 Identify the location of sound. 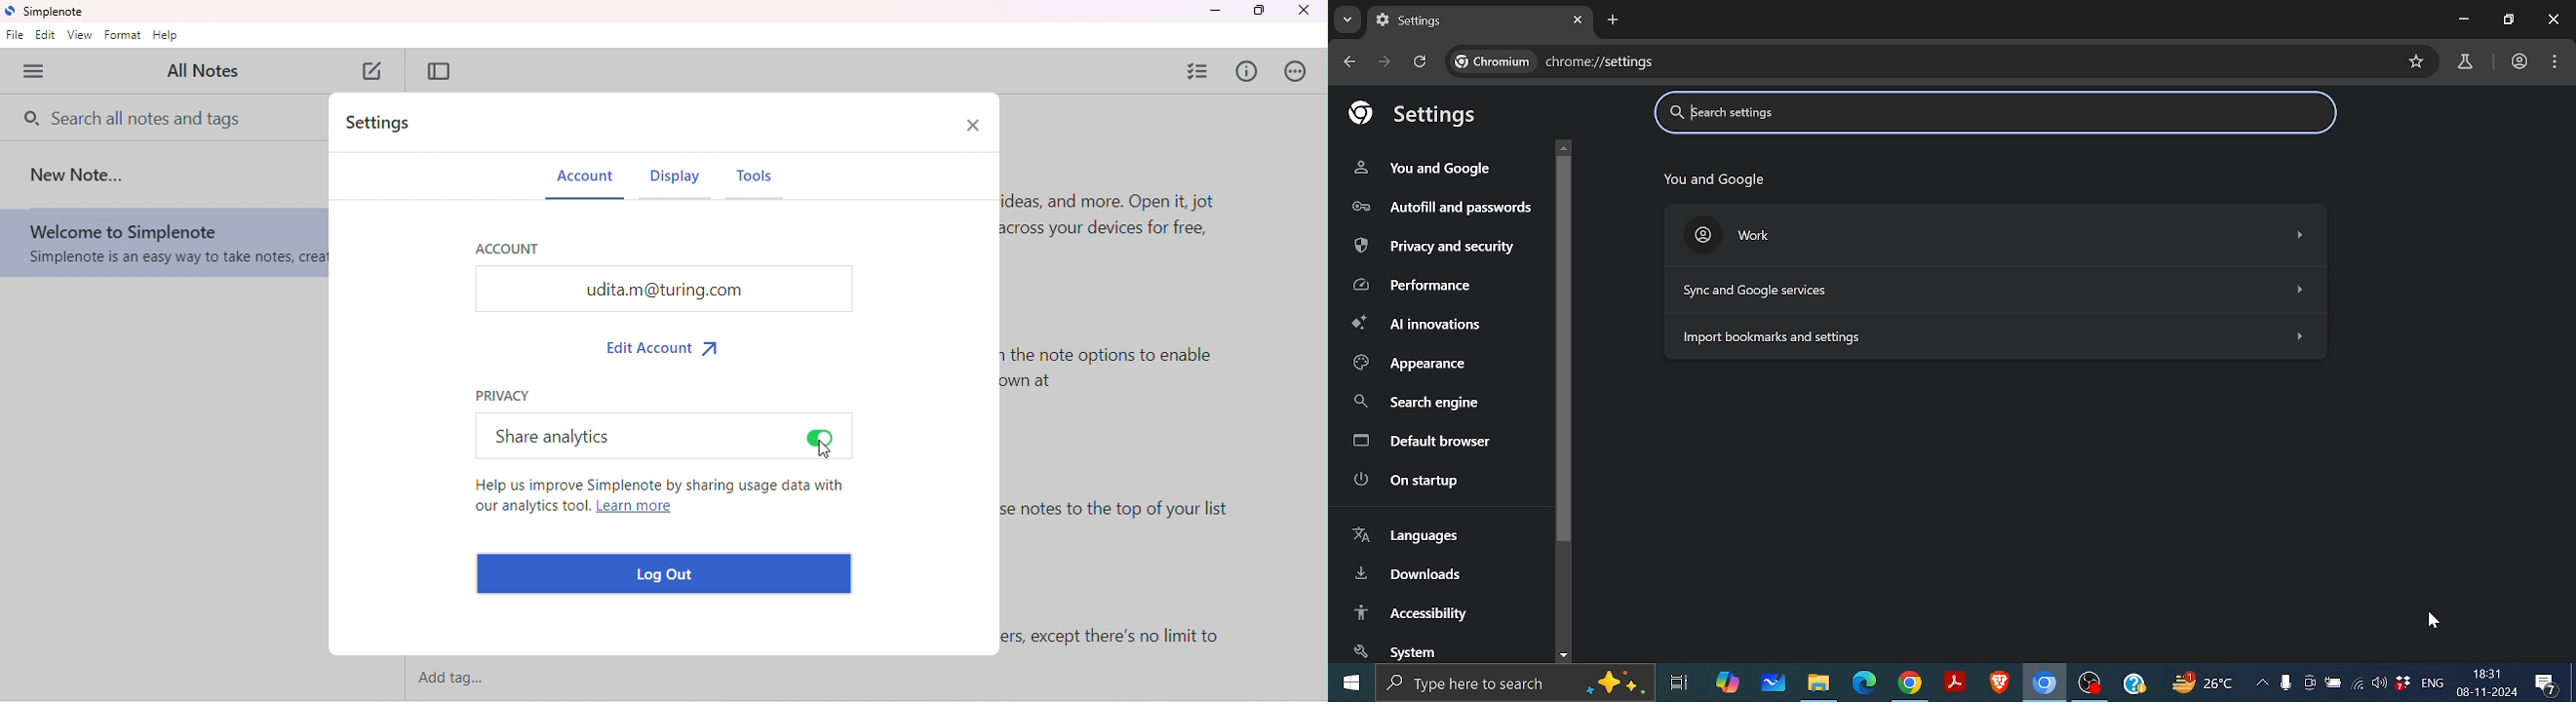
(2379, 686).